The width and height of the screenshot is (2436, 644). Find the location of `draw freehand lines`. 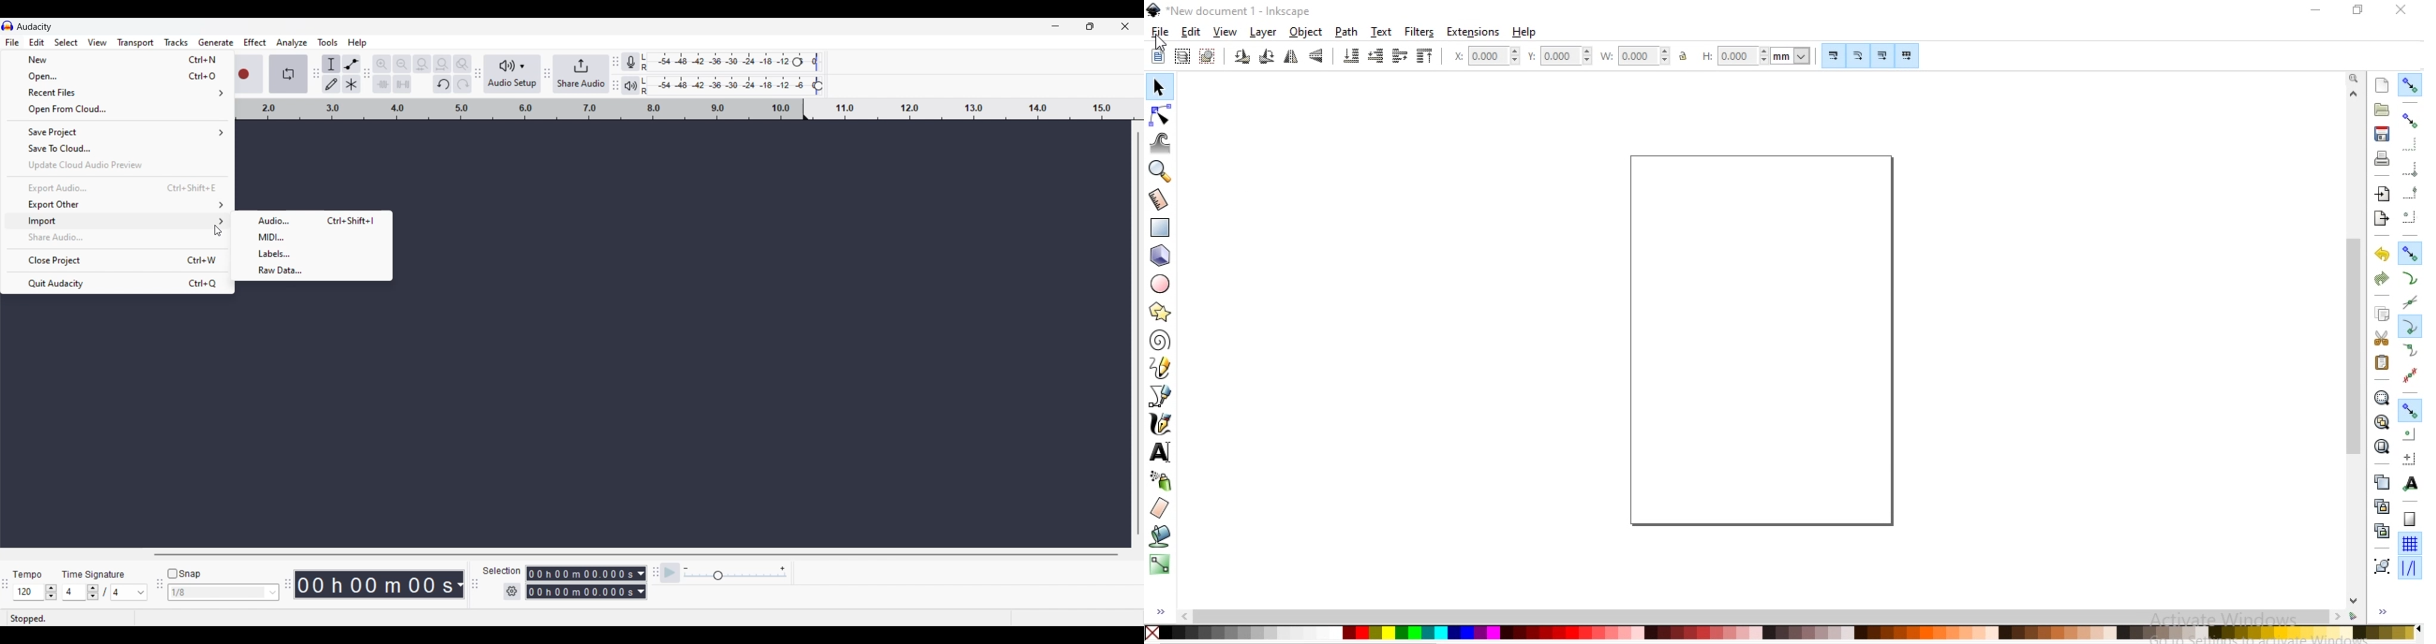

draw freehand lines is located at coordinates (1160, 368).